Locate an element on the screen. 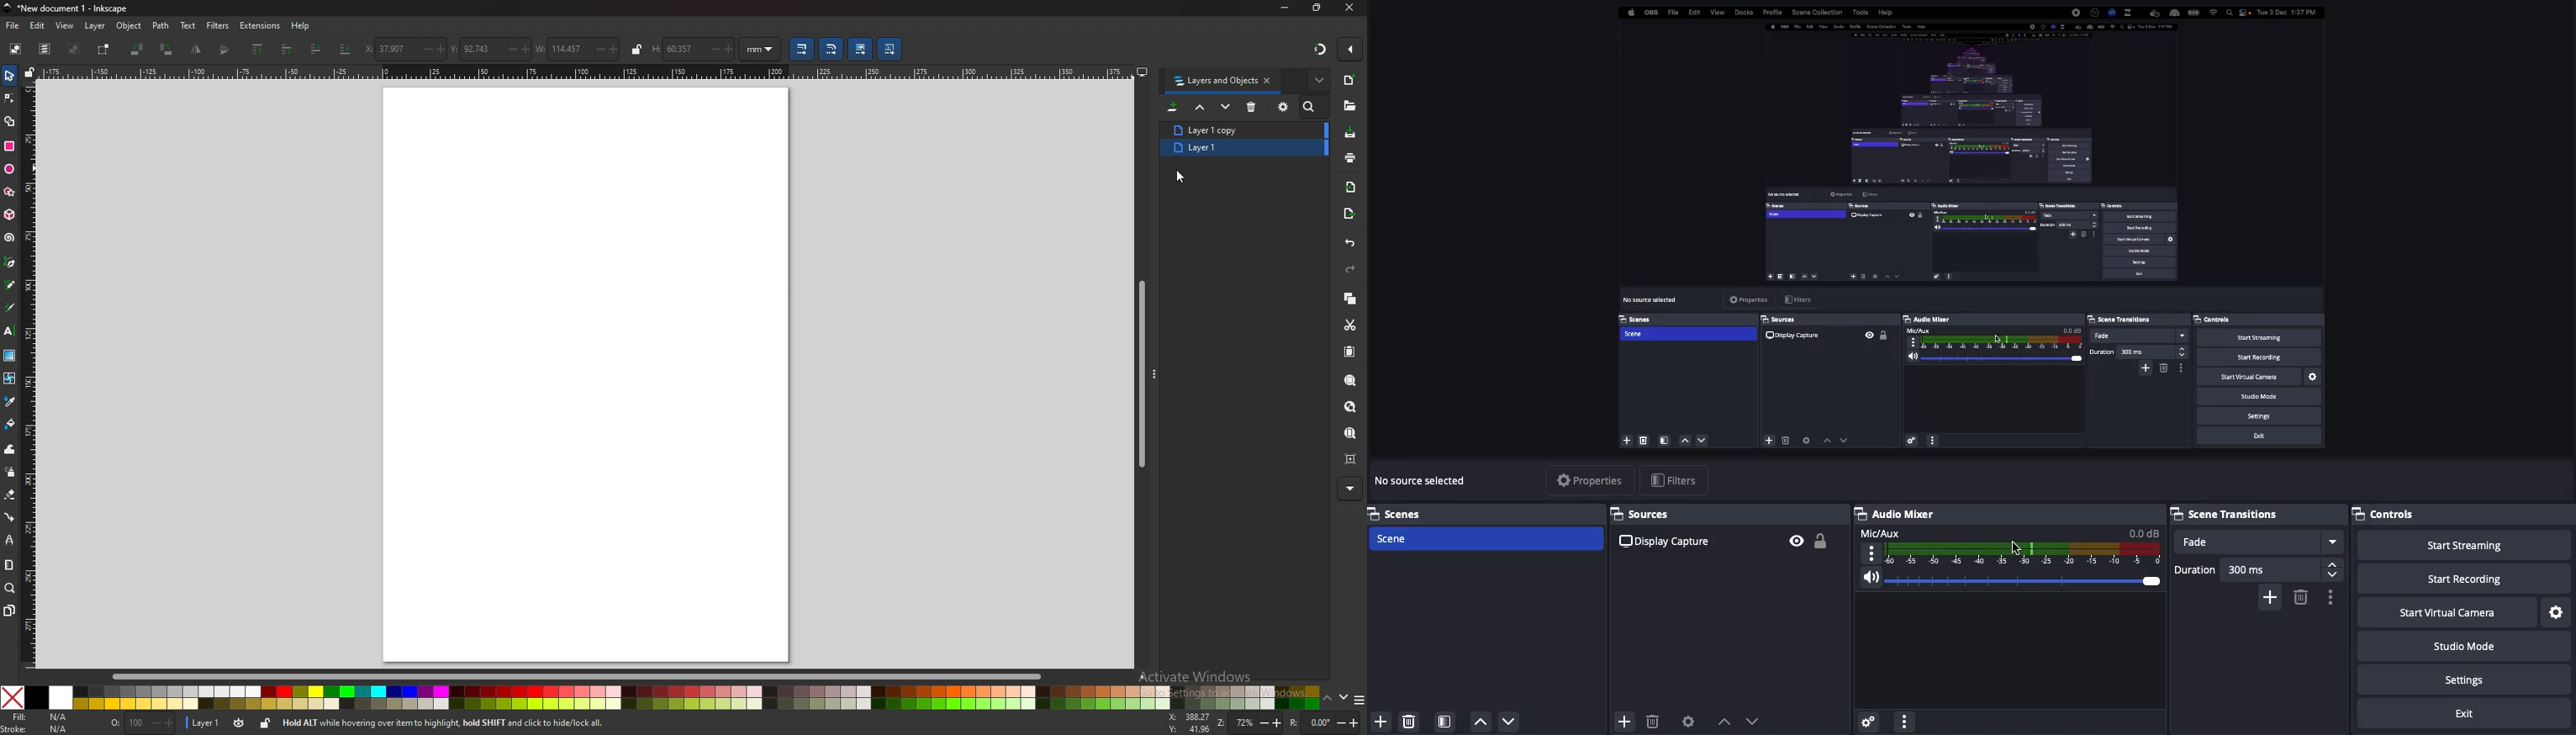 This screenshot has height=756, width=2576. more is located at coordinates (1349, 489).